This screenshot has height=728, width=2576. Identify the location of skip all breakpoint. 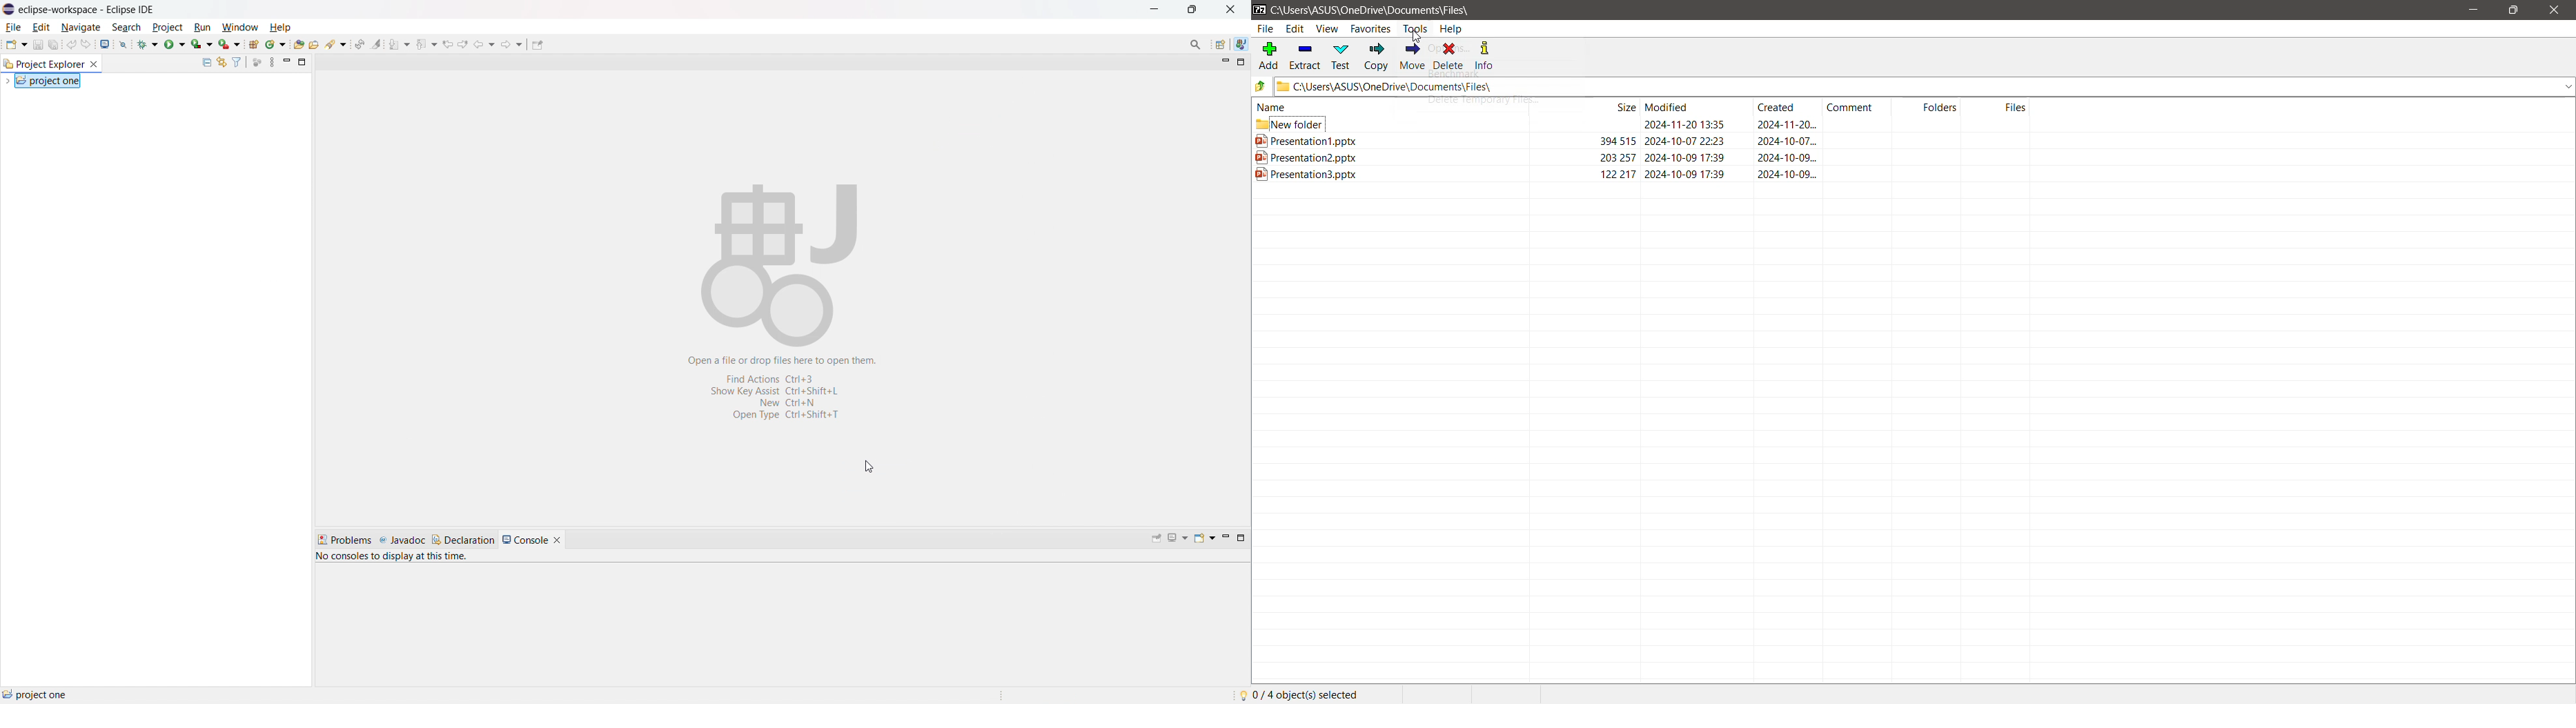
(123, 43).